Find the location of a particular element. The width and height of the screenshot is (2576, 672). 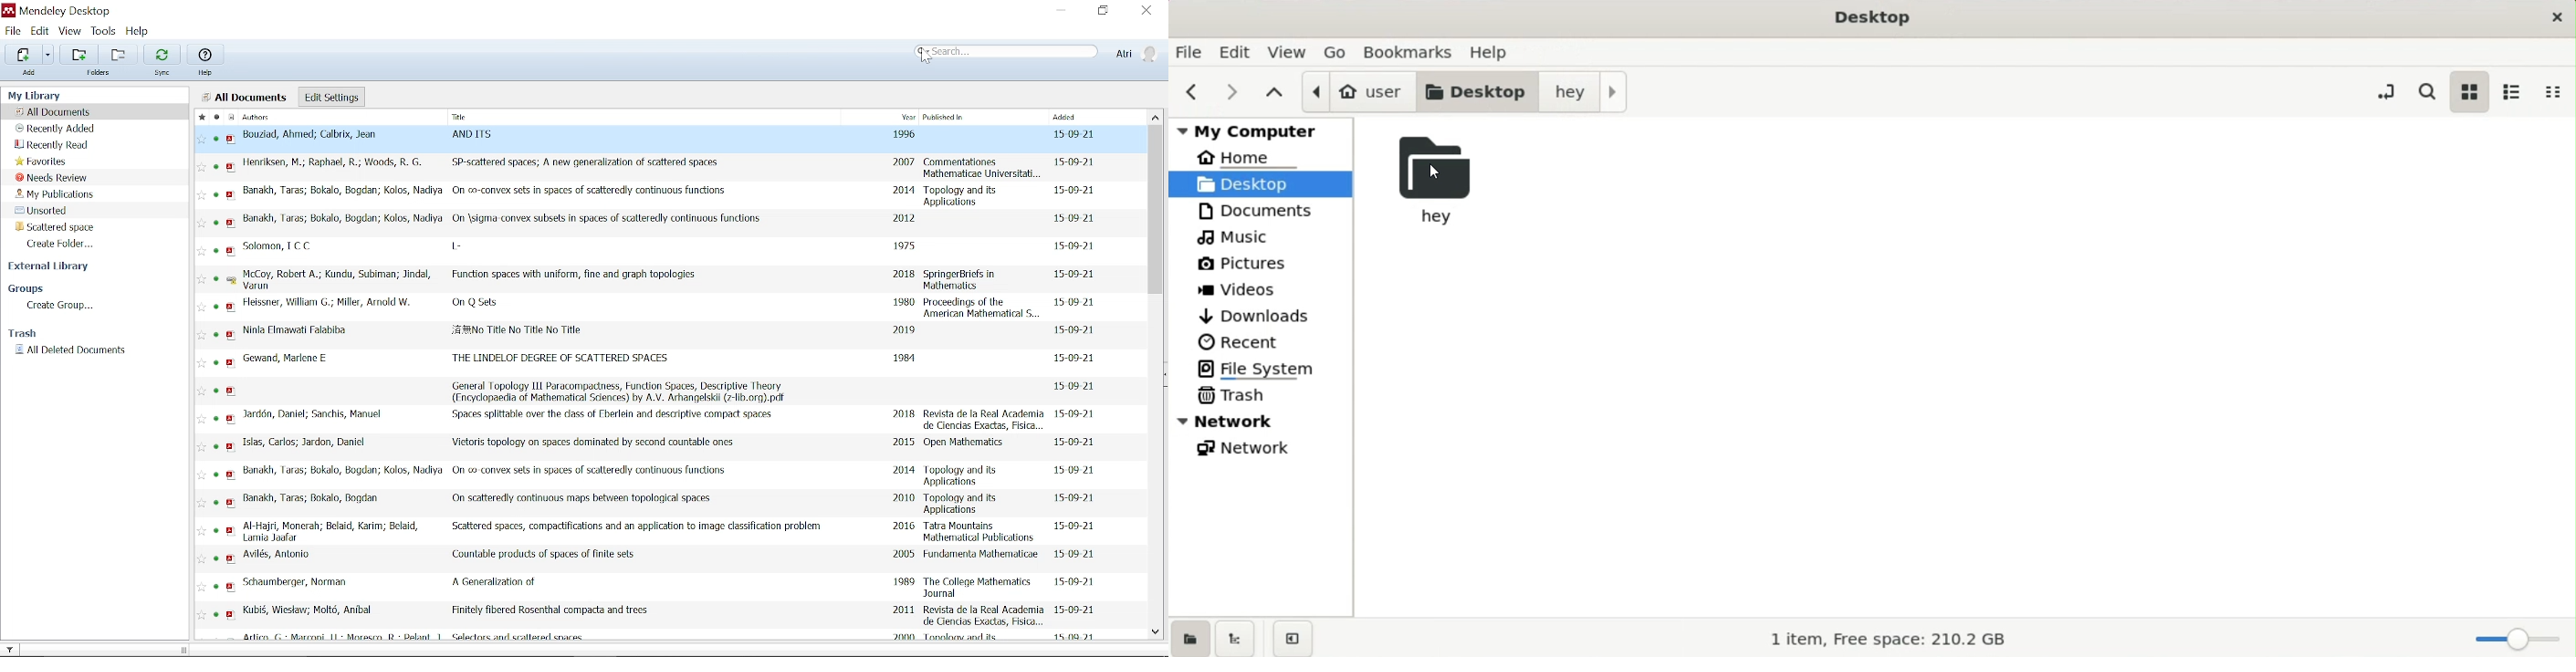

All documents is located at coordinates (56, 112).